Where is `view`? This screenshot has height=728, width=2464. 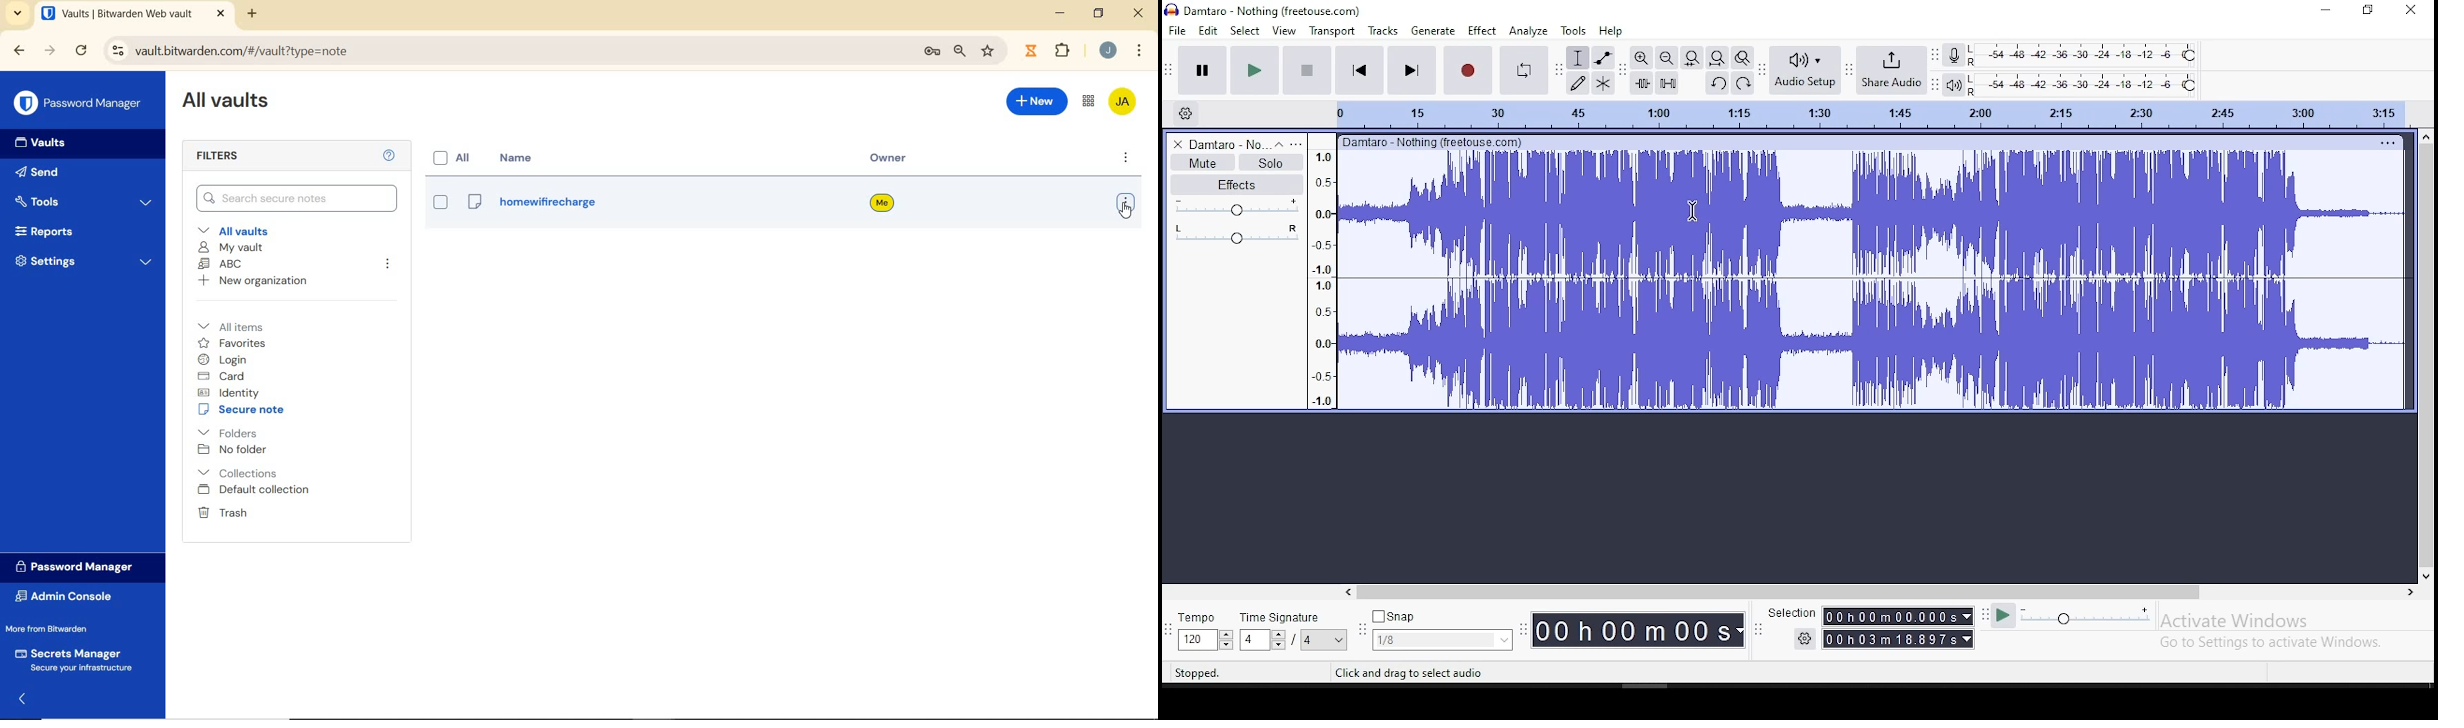 view is located at coordinates (1284, 30).